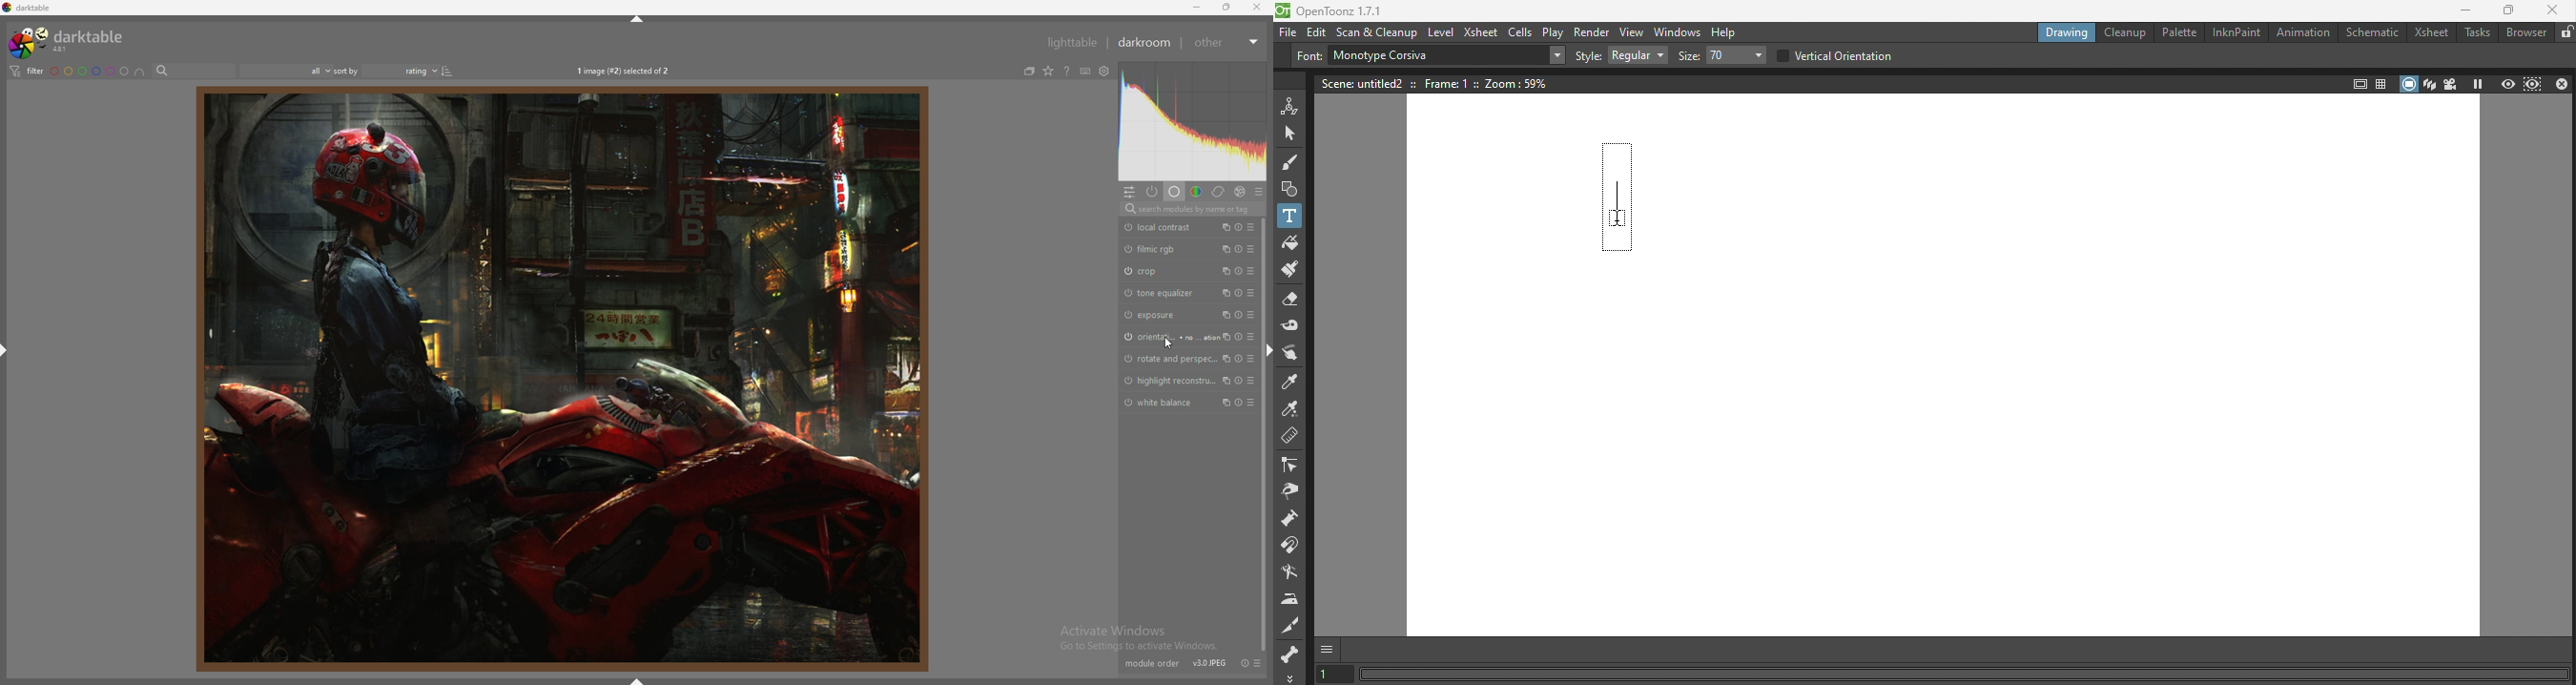  What do you see at coordinates (1241, 191) in the screenshot?
I see `effect` at bounding box center [1241, 191].